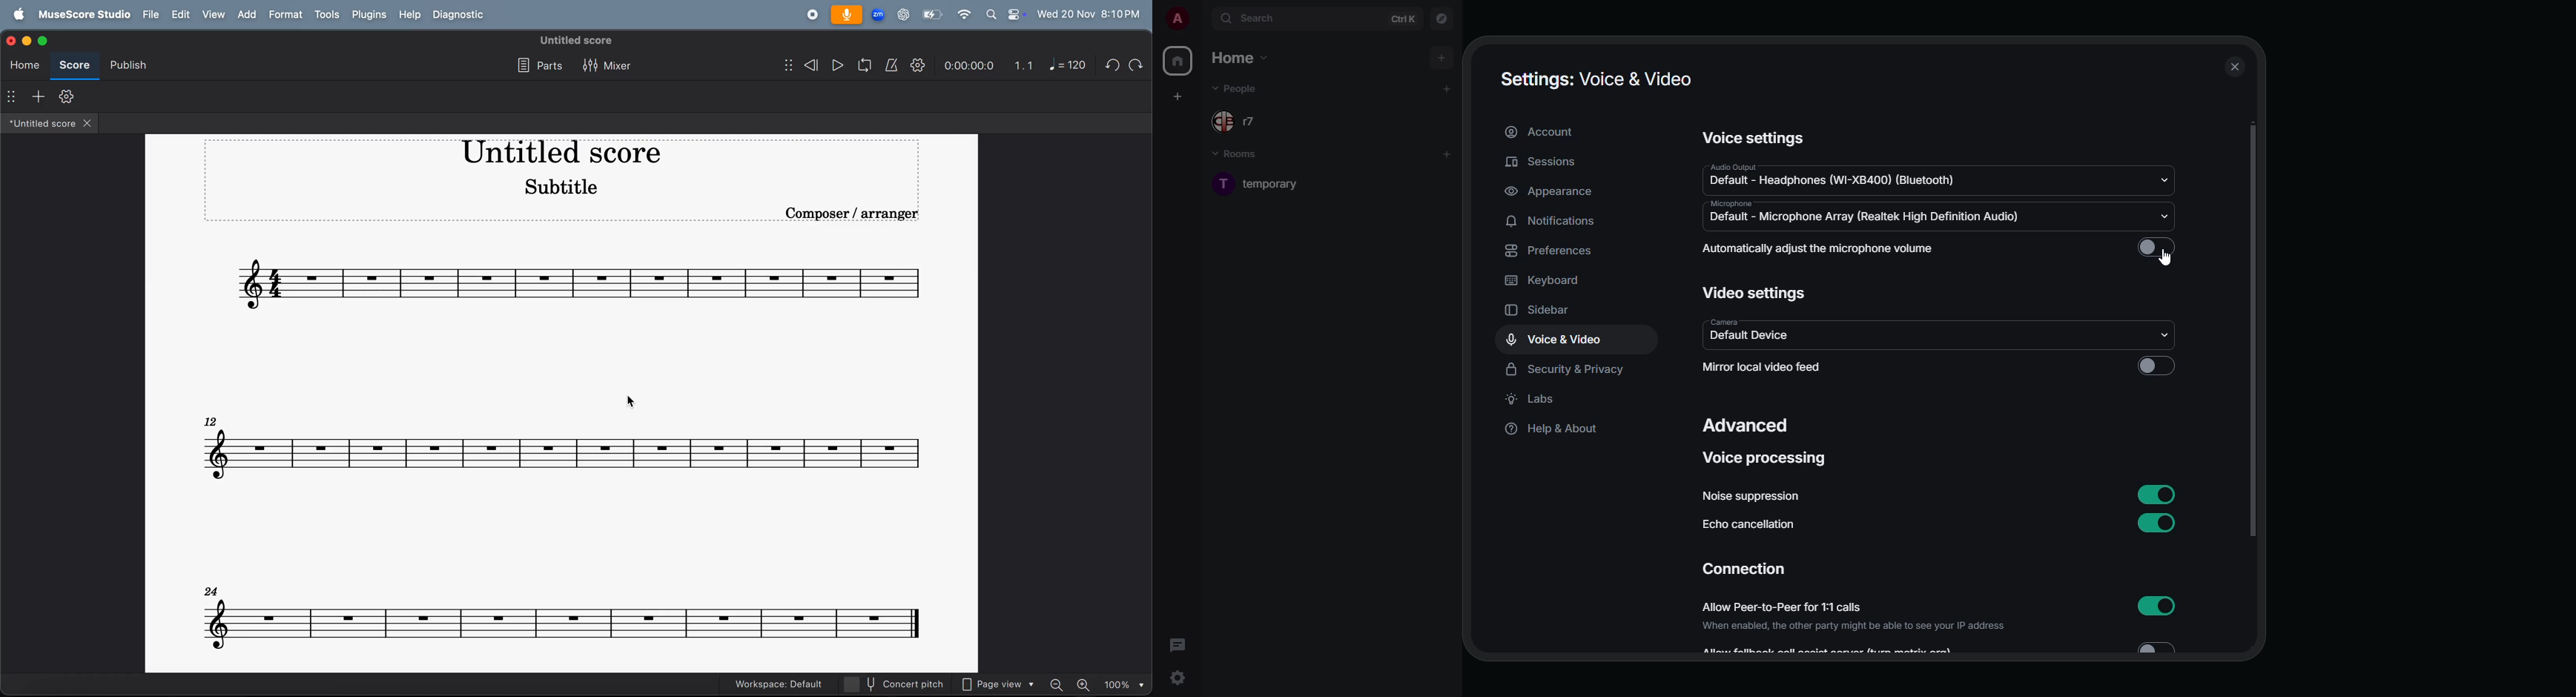 This screenshot has height=700, width=2576. I want to click on note 120, so click(1066, 65).